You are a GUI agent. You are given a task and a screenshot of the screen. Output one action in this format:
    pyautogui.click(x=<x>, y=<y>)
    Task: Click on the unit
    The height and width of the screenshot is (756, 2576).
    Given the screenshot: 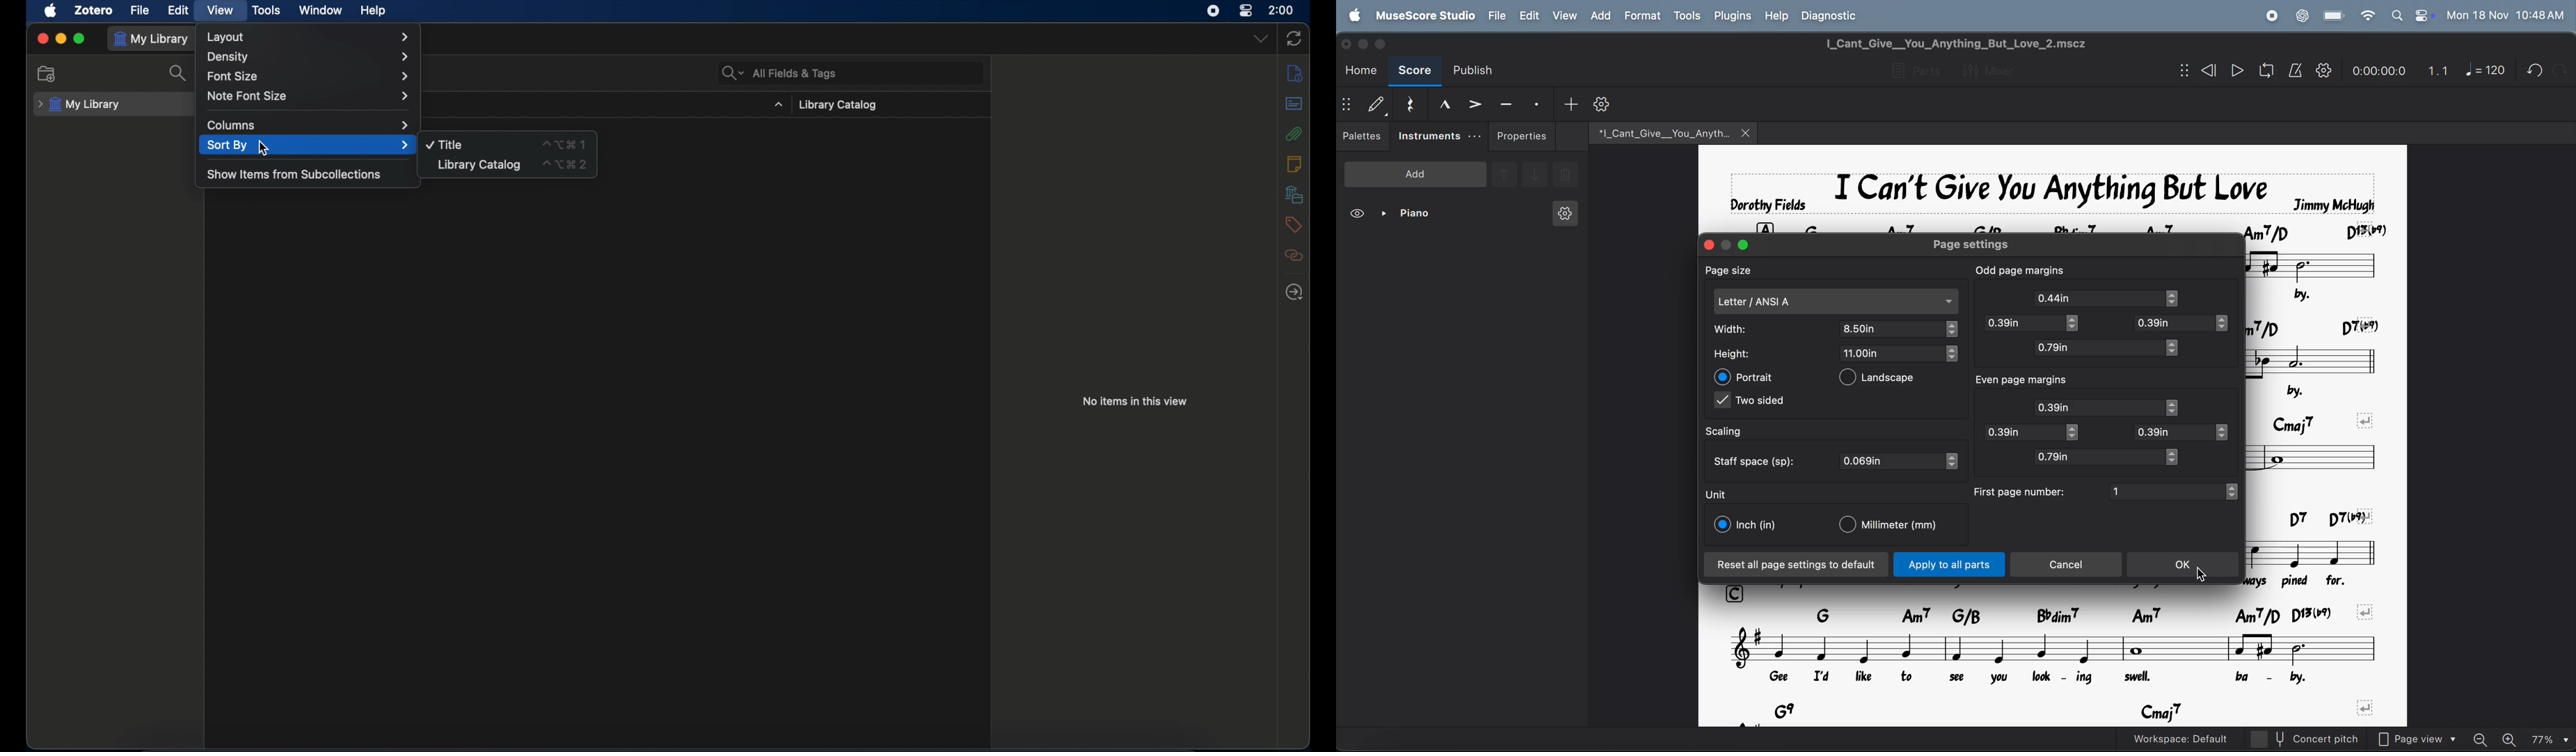 What is the action you would take?
    pyautogui.click(x=1717, y=494)
    